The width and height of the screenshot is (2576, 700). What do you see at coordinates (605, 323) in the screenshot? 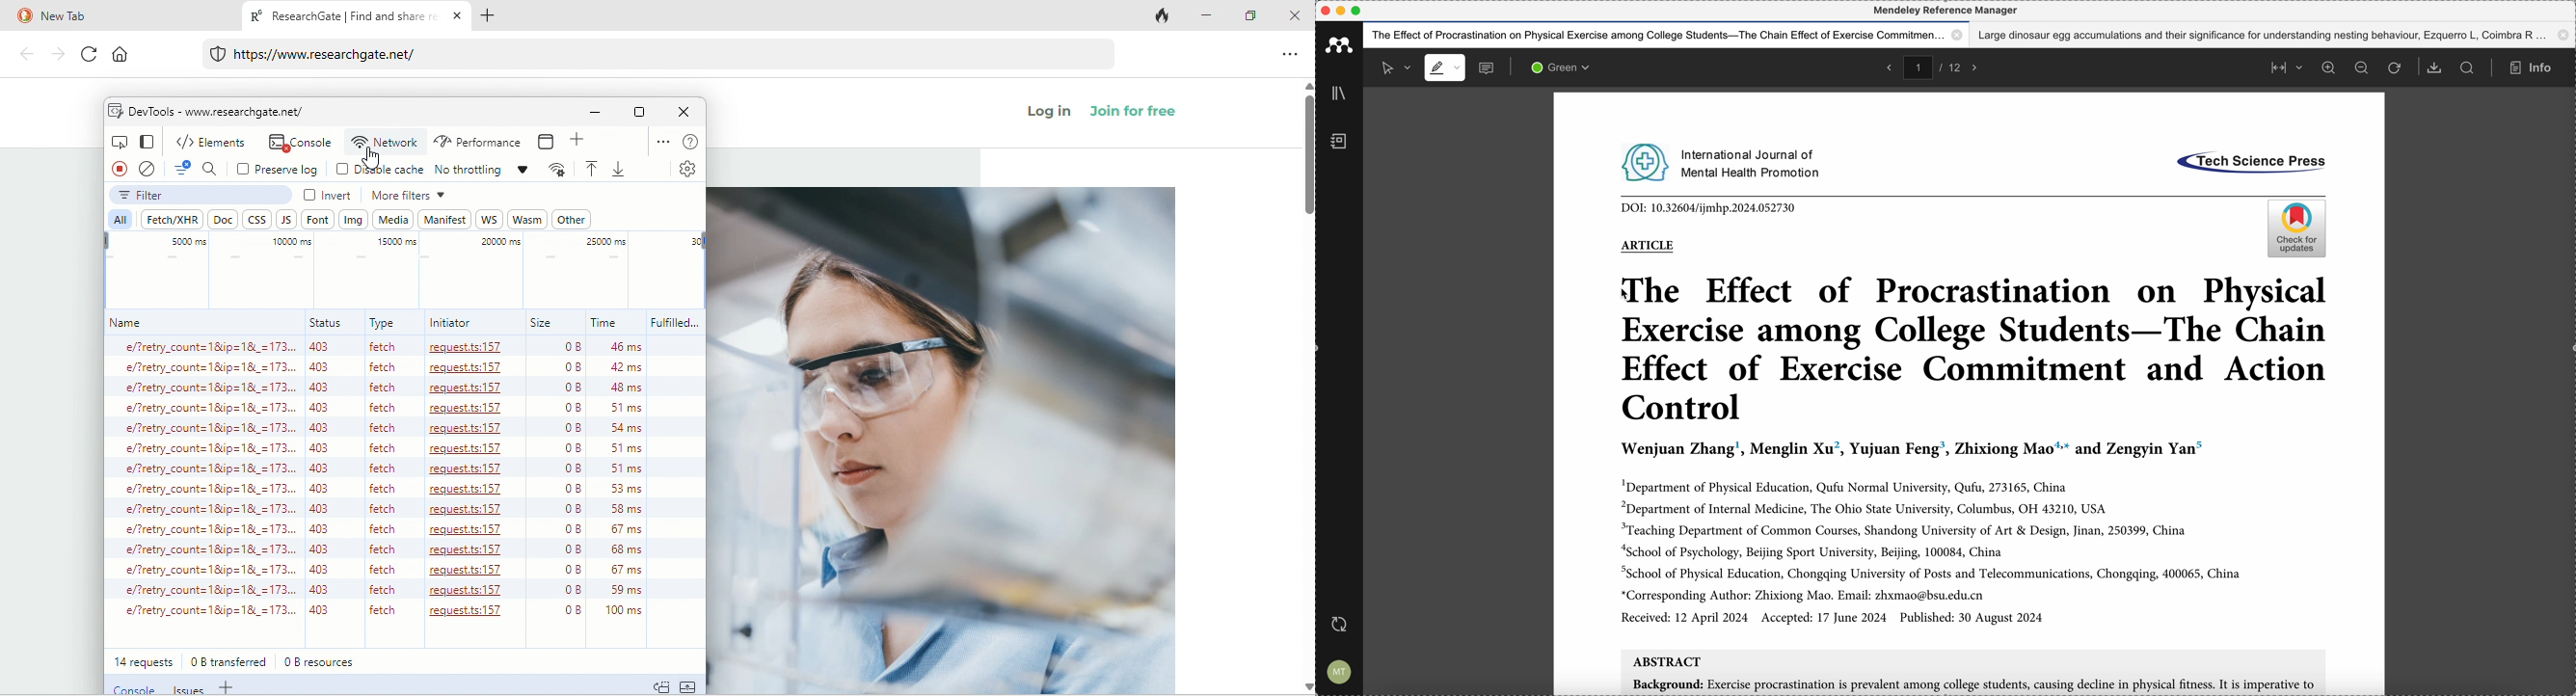
I see `time` at bounding box center [605, 323].